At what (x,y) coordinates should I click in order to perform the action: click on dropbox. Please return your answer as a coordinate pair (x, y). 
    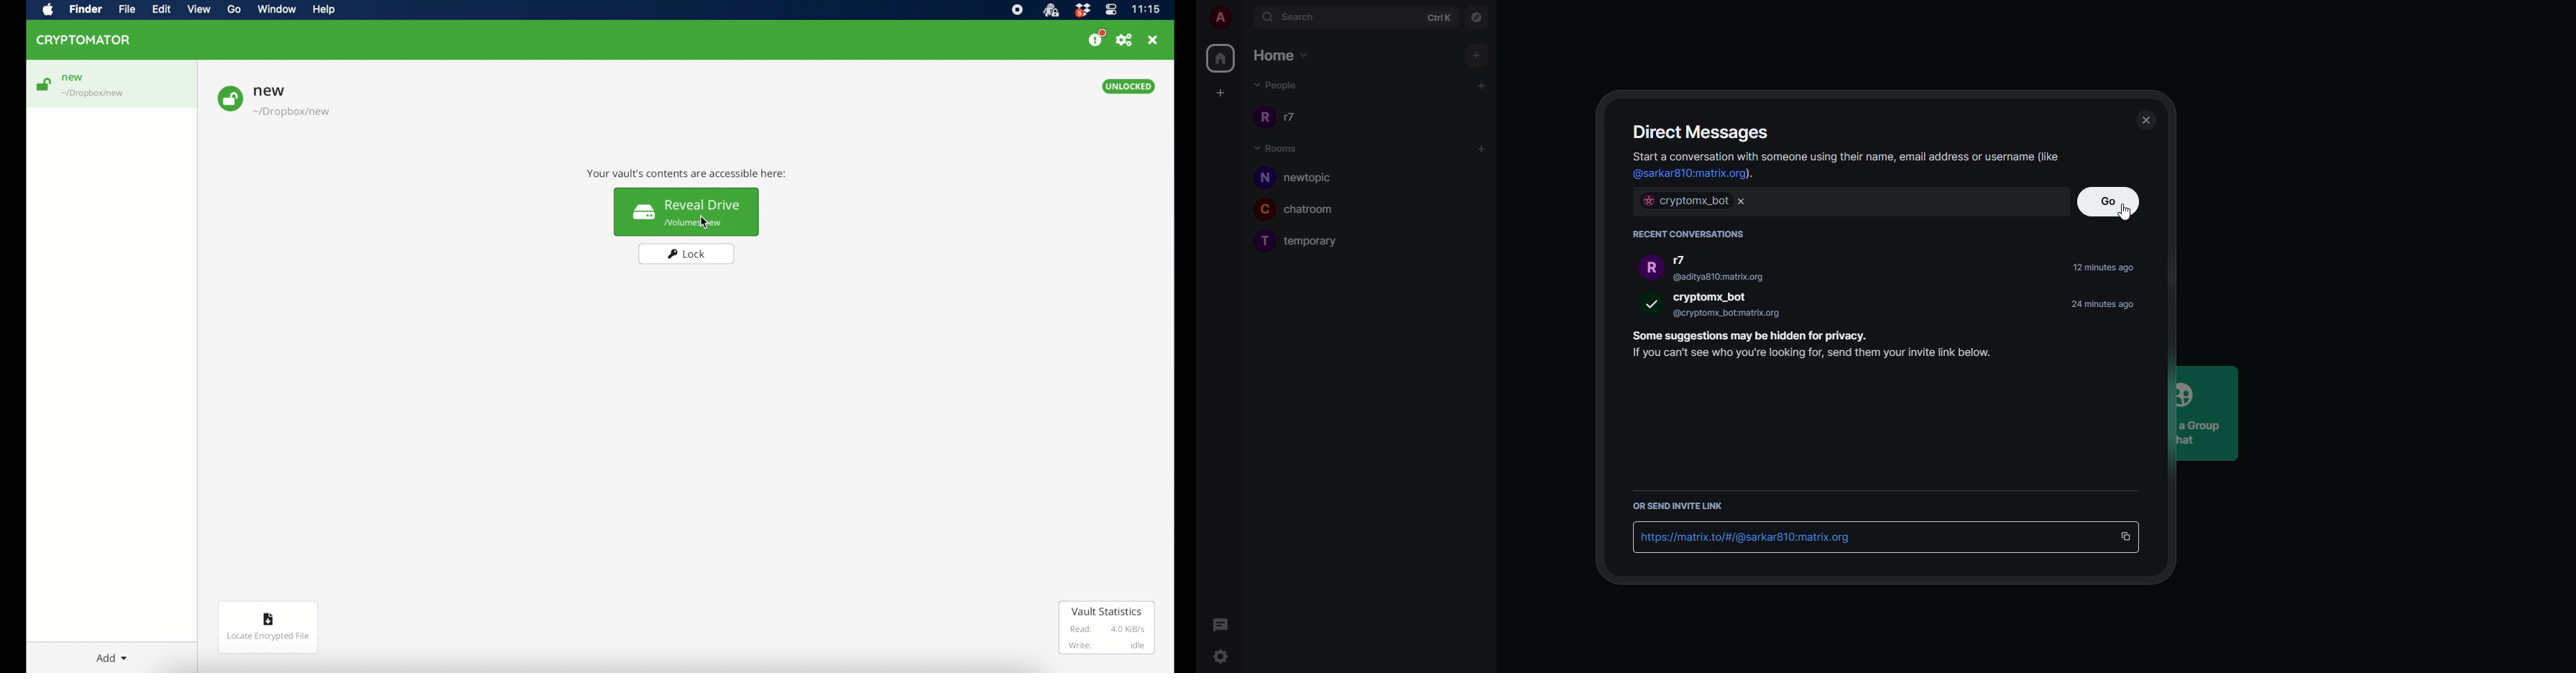
    Looking at the image, I should click on (1082, 11).